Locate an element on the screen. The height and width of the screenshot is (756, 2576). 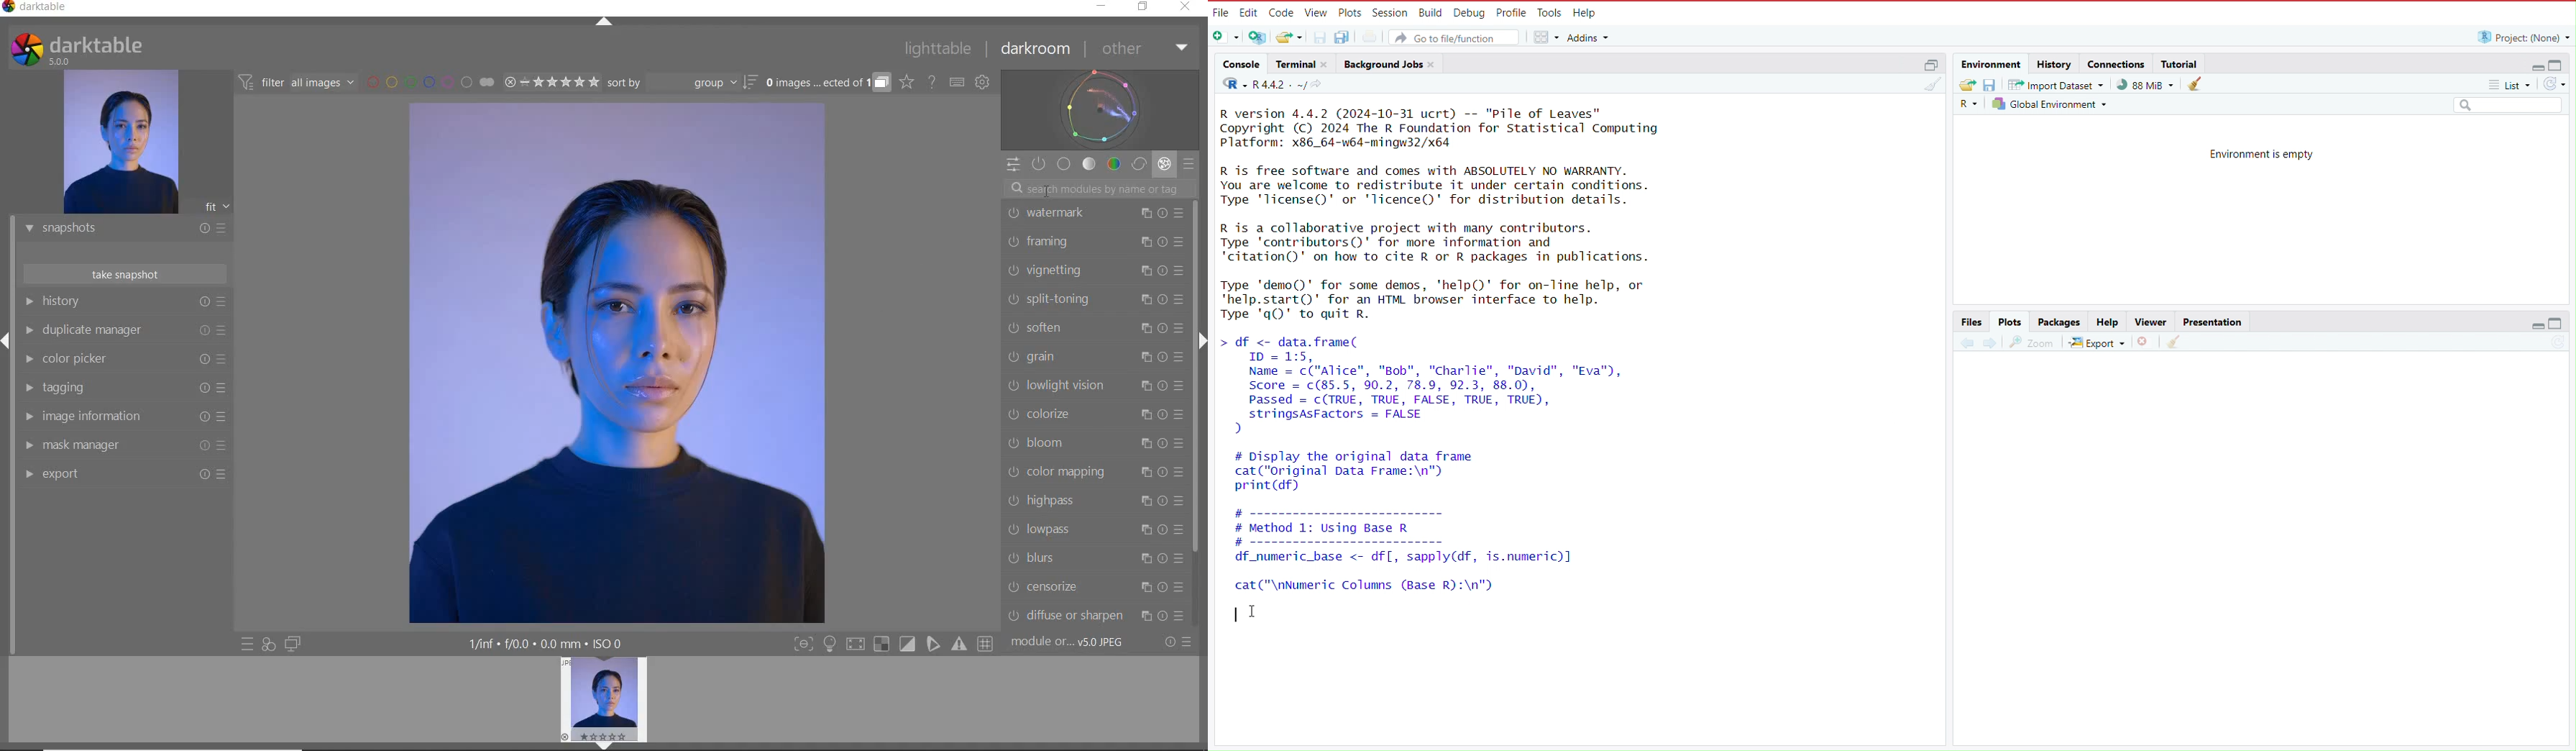
session is located at coordinates (1390, 11).